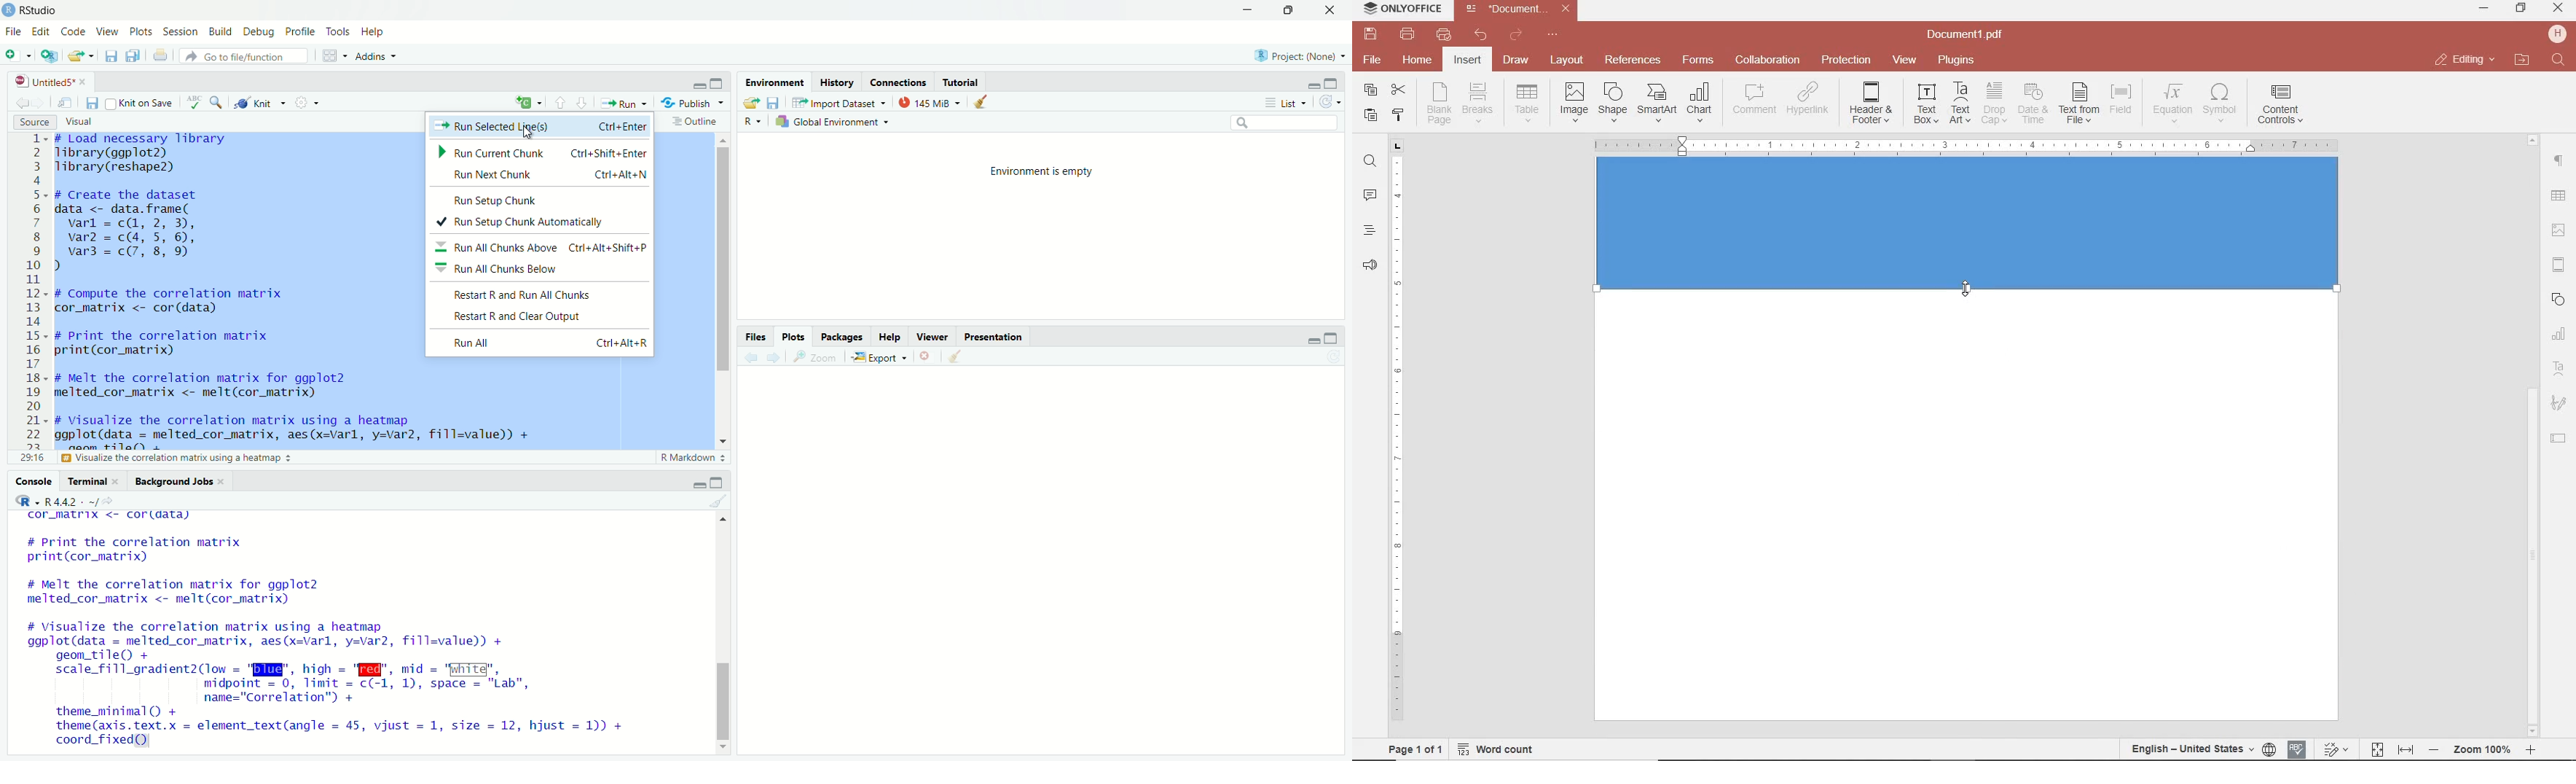 The image size is (2576, 784). I want to click on profile, so click(301, 32).